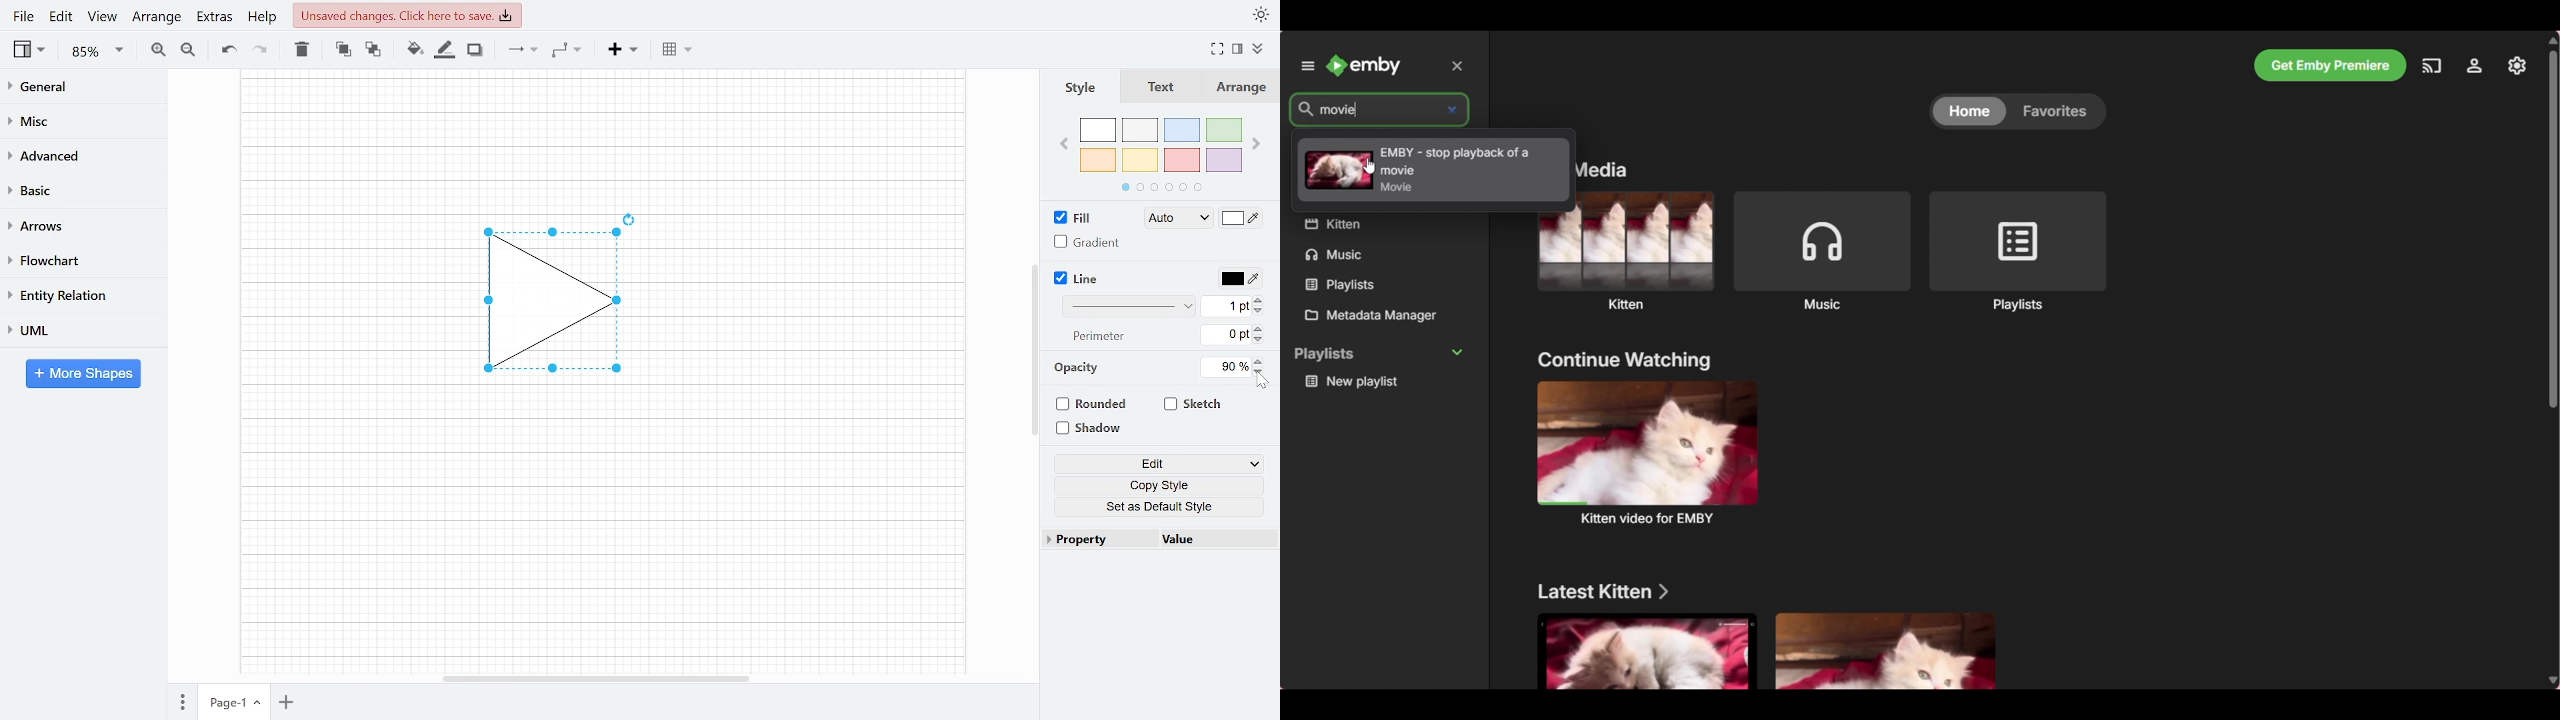 The width and height of the screenshot is (2576, 728). What do you see at coordinates (568, 49) in the screenshot?
I see `Waypoints` at bounding box center [568, 49].